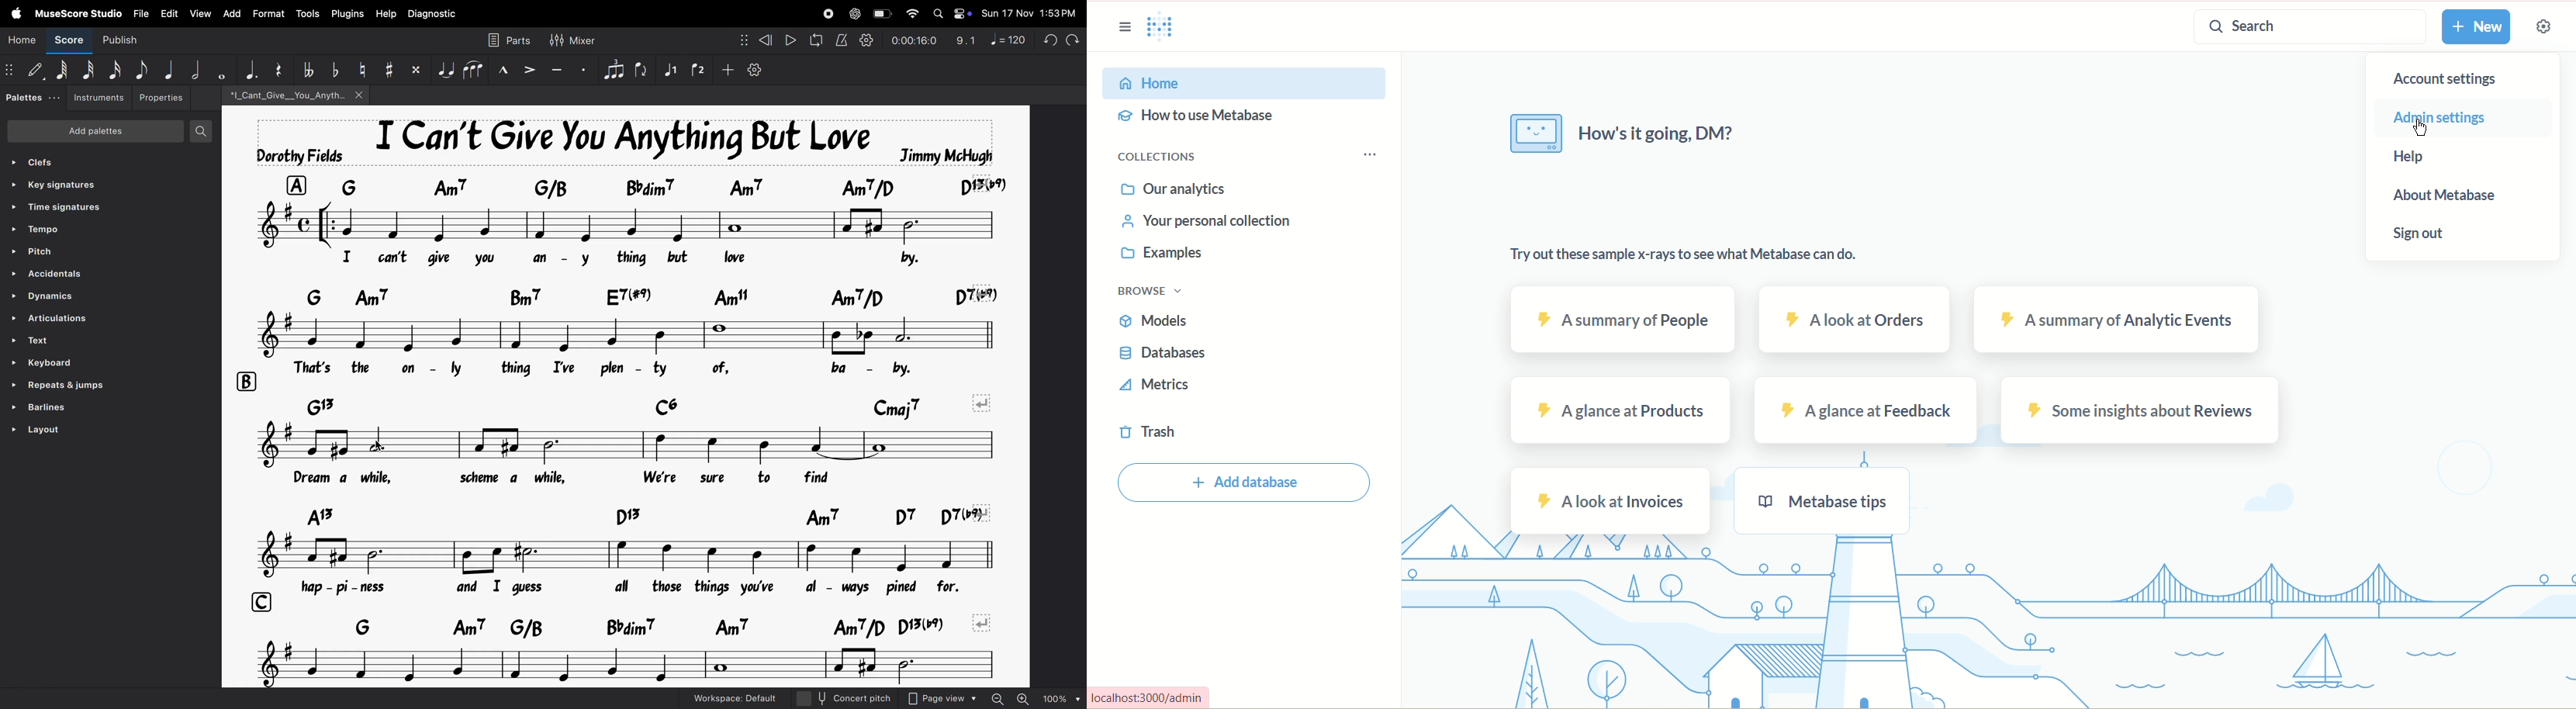  I want to click on lyrics, so click(634, 587).